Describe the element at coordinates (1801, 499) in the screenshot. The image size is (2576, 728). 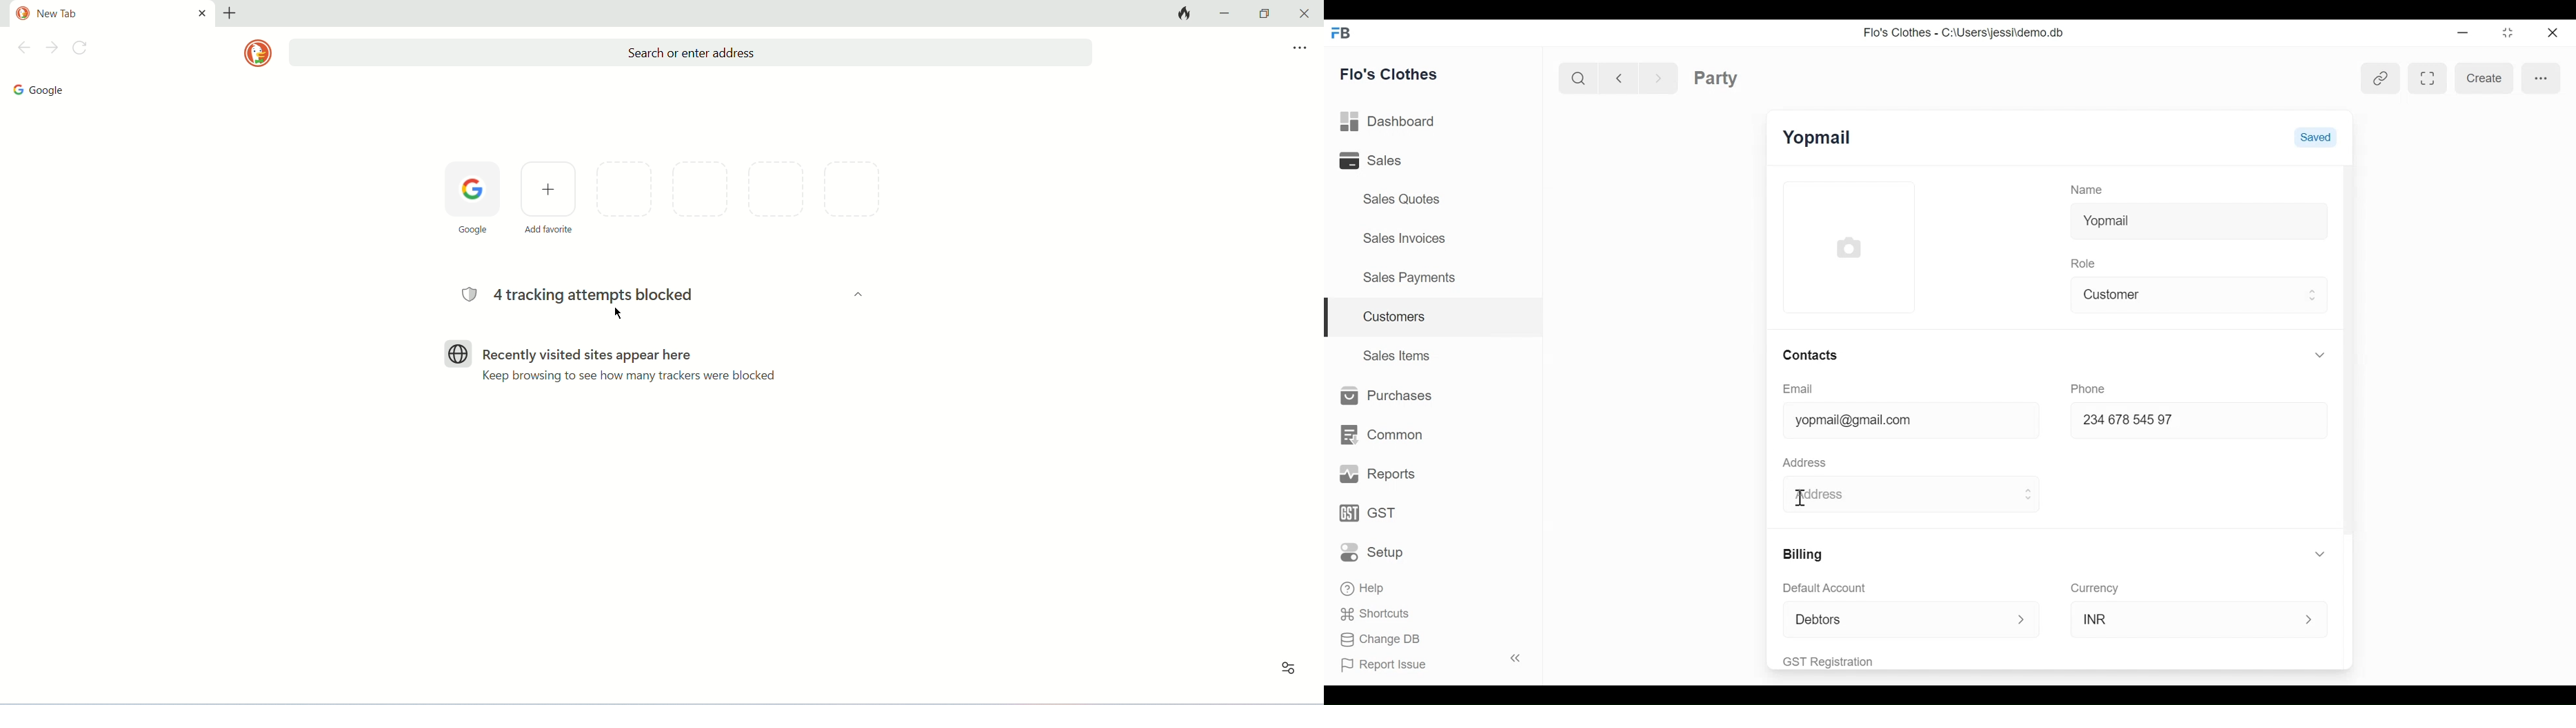
I see `Cursor` at that location.